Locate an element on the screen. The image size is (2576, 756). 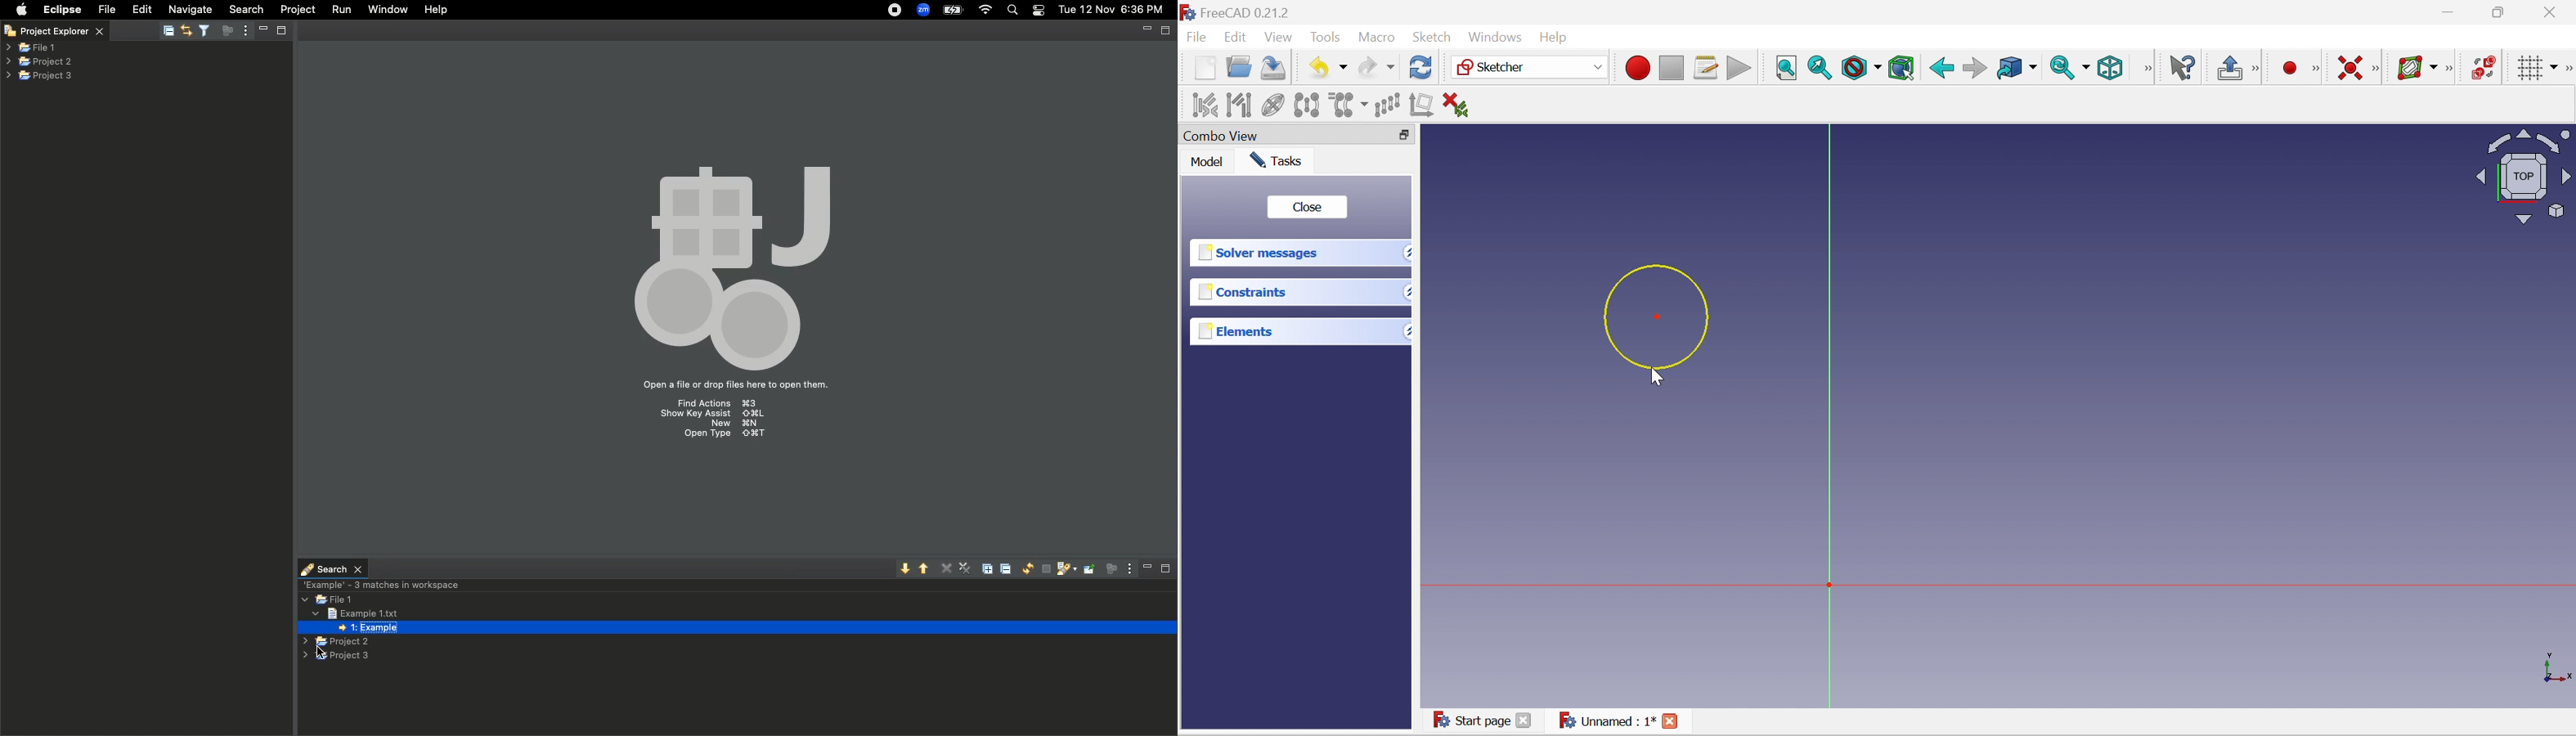
Help is located at coordinates (1554, 39).